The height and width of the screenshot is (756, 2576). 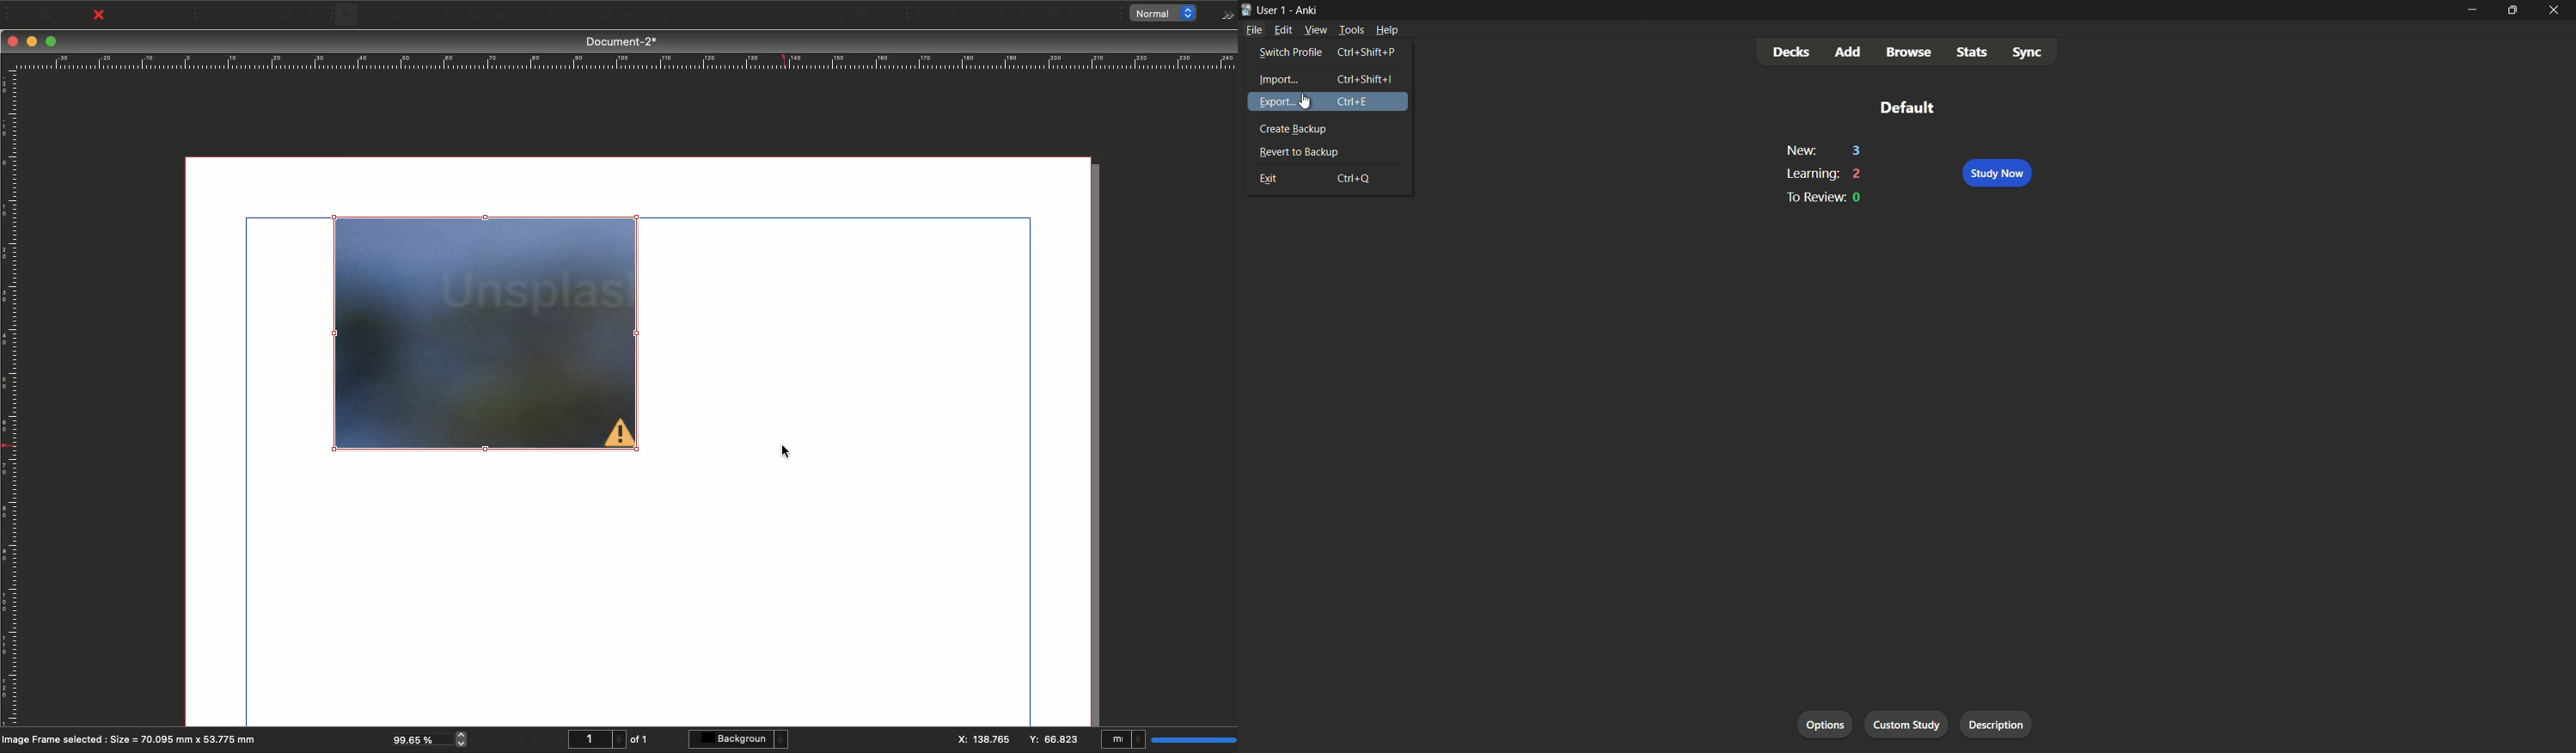 I want to click on switch profile, so click(x=1289, y=53).